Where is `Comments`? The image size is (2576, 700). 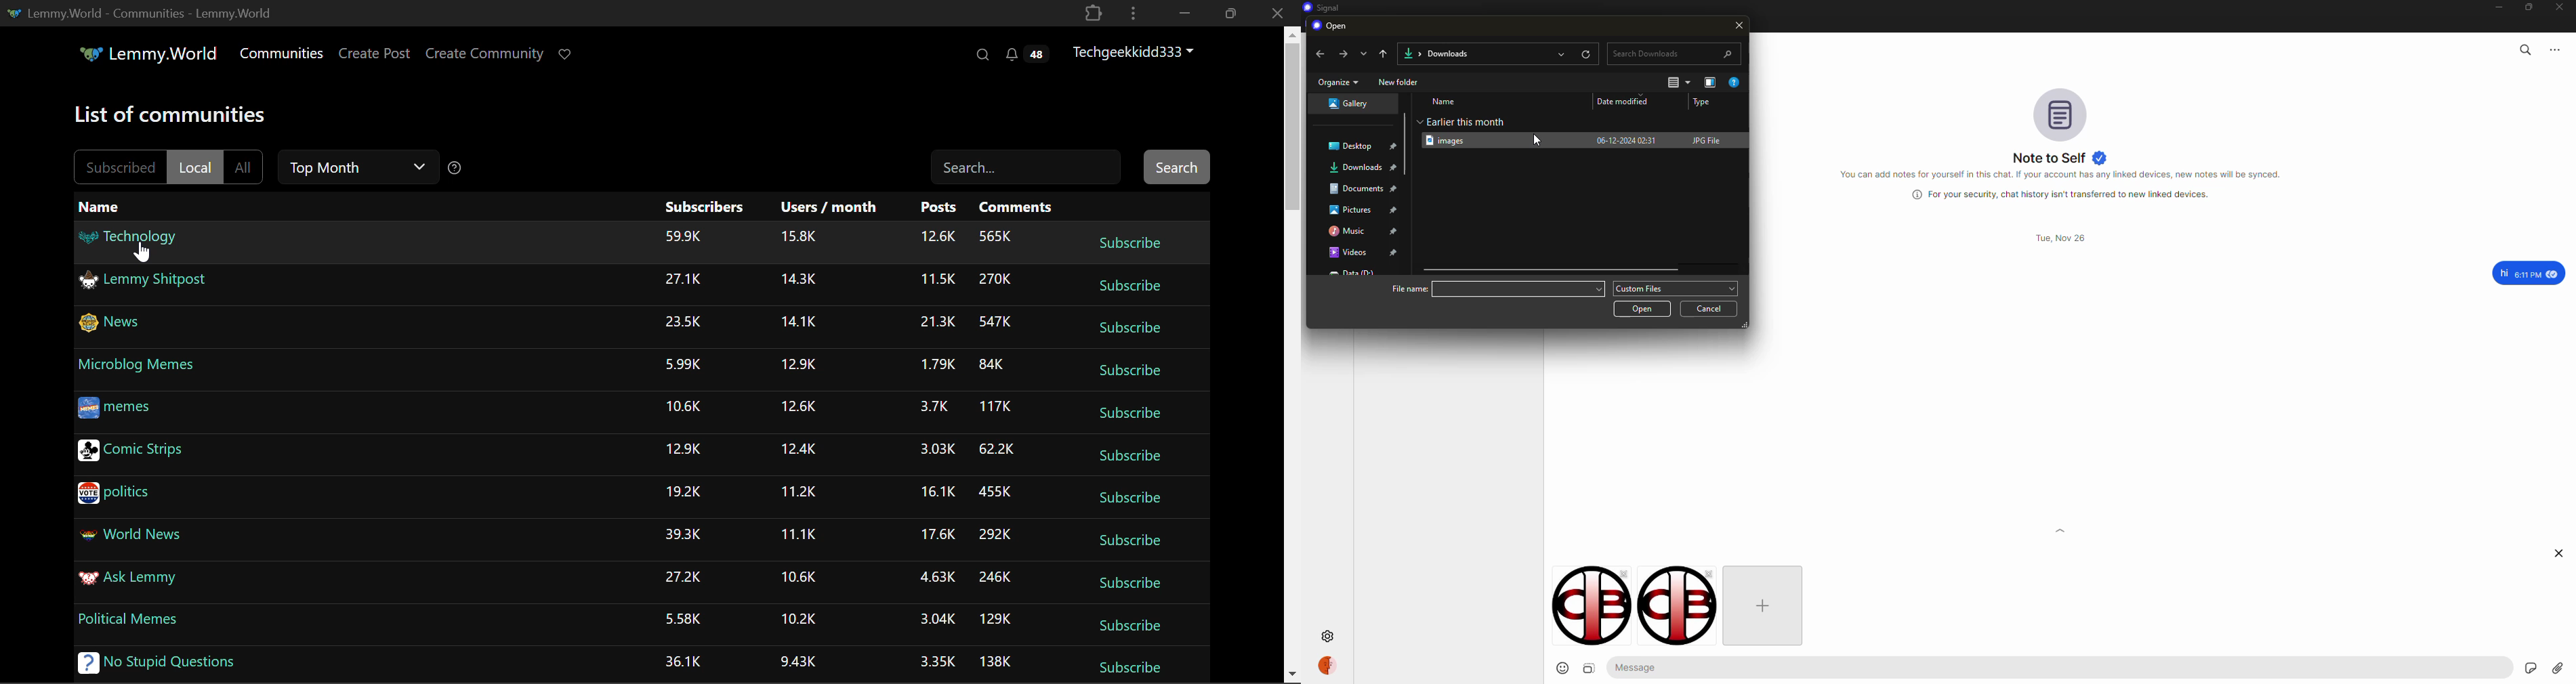 Comments is located at coordinates (1020, 207).